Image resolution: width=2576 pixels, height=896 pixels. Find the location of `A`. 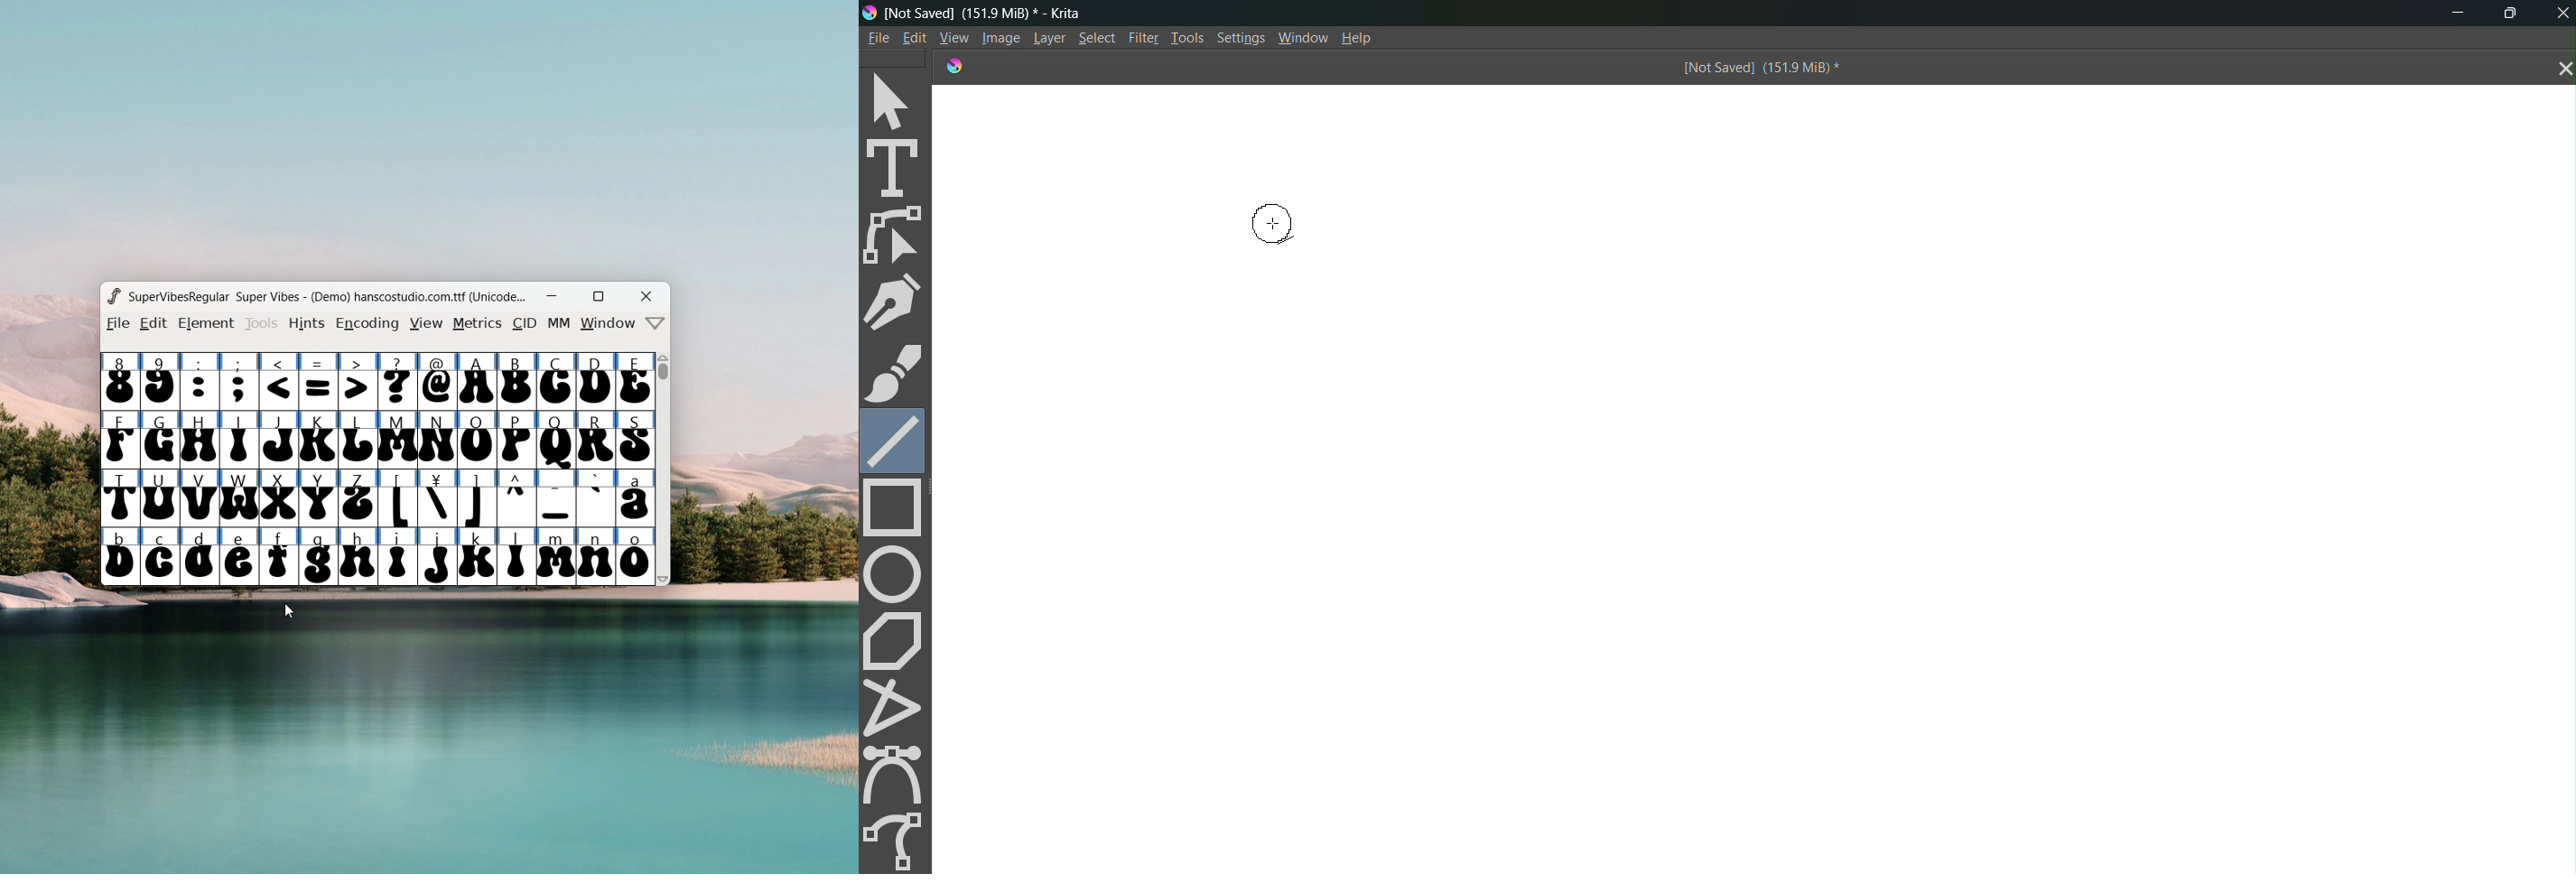

A is located at coordinates (478, 382).